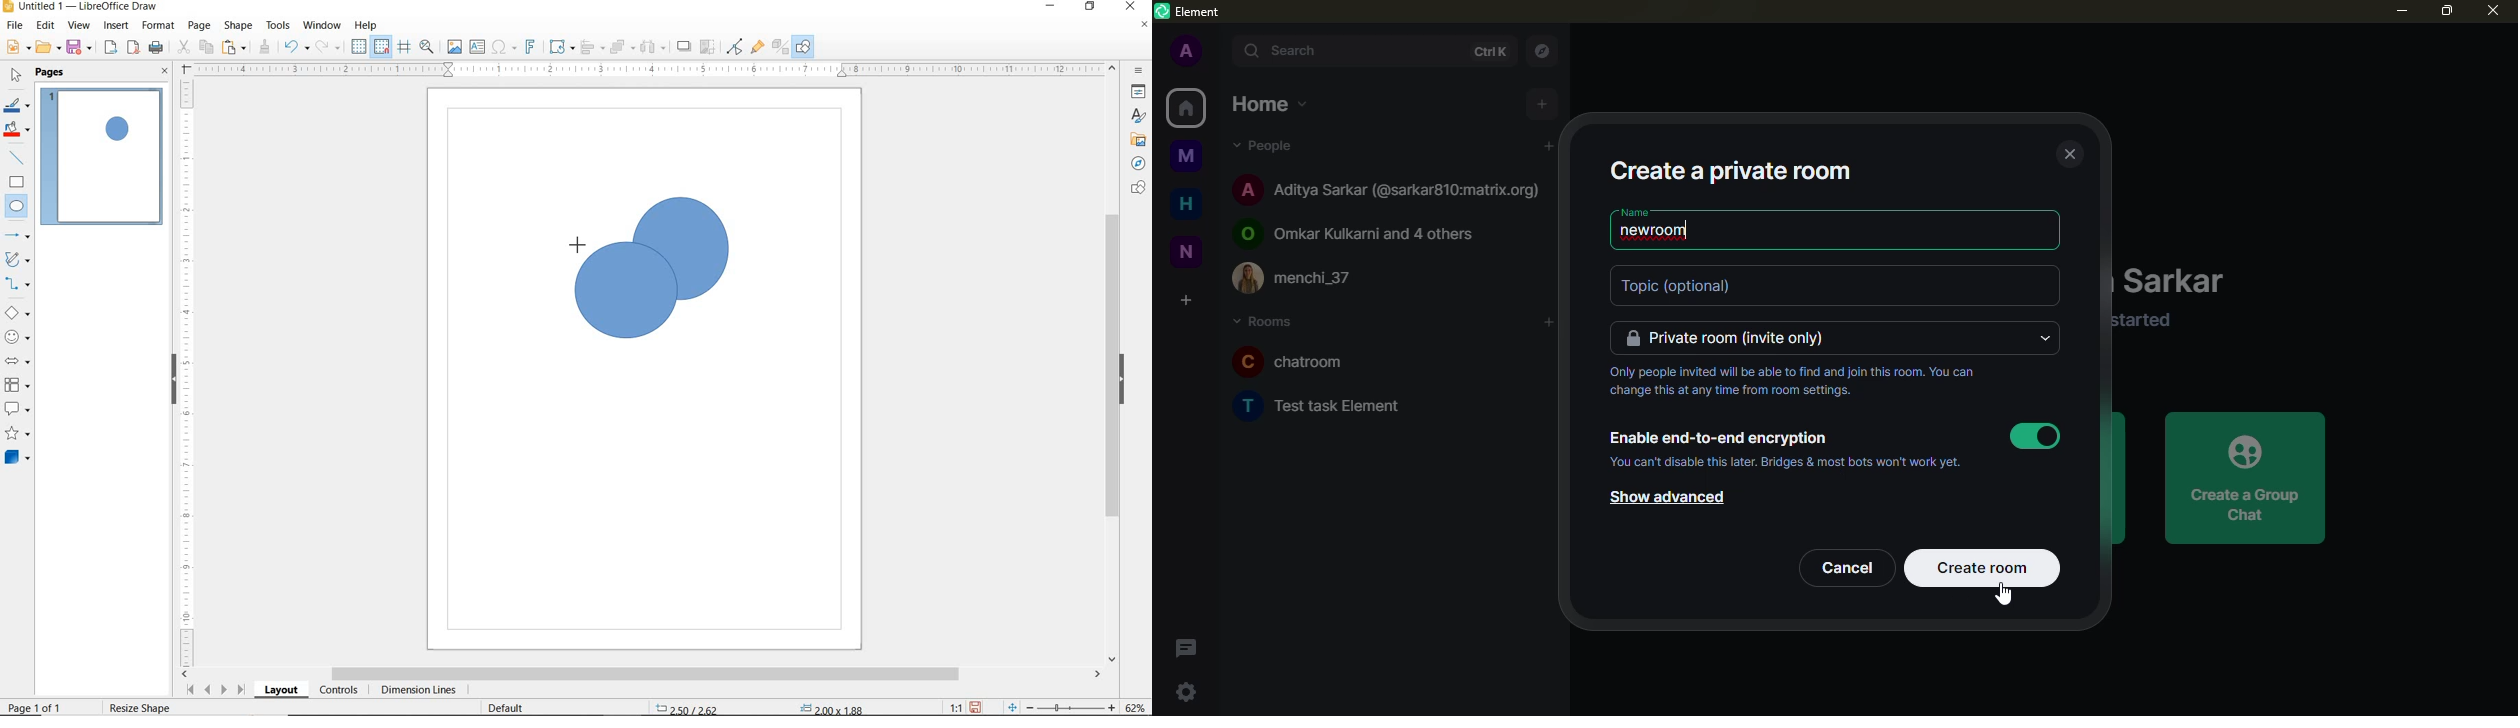 This screenshot has width=2520, height=728. Describe the element at coordinates (19, 237) in the screenshot. I see `LINES AND ARROWS` at that location.